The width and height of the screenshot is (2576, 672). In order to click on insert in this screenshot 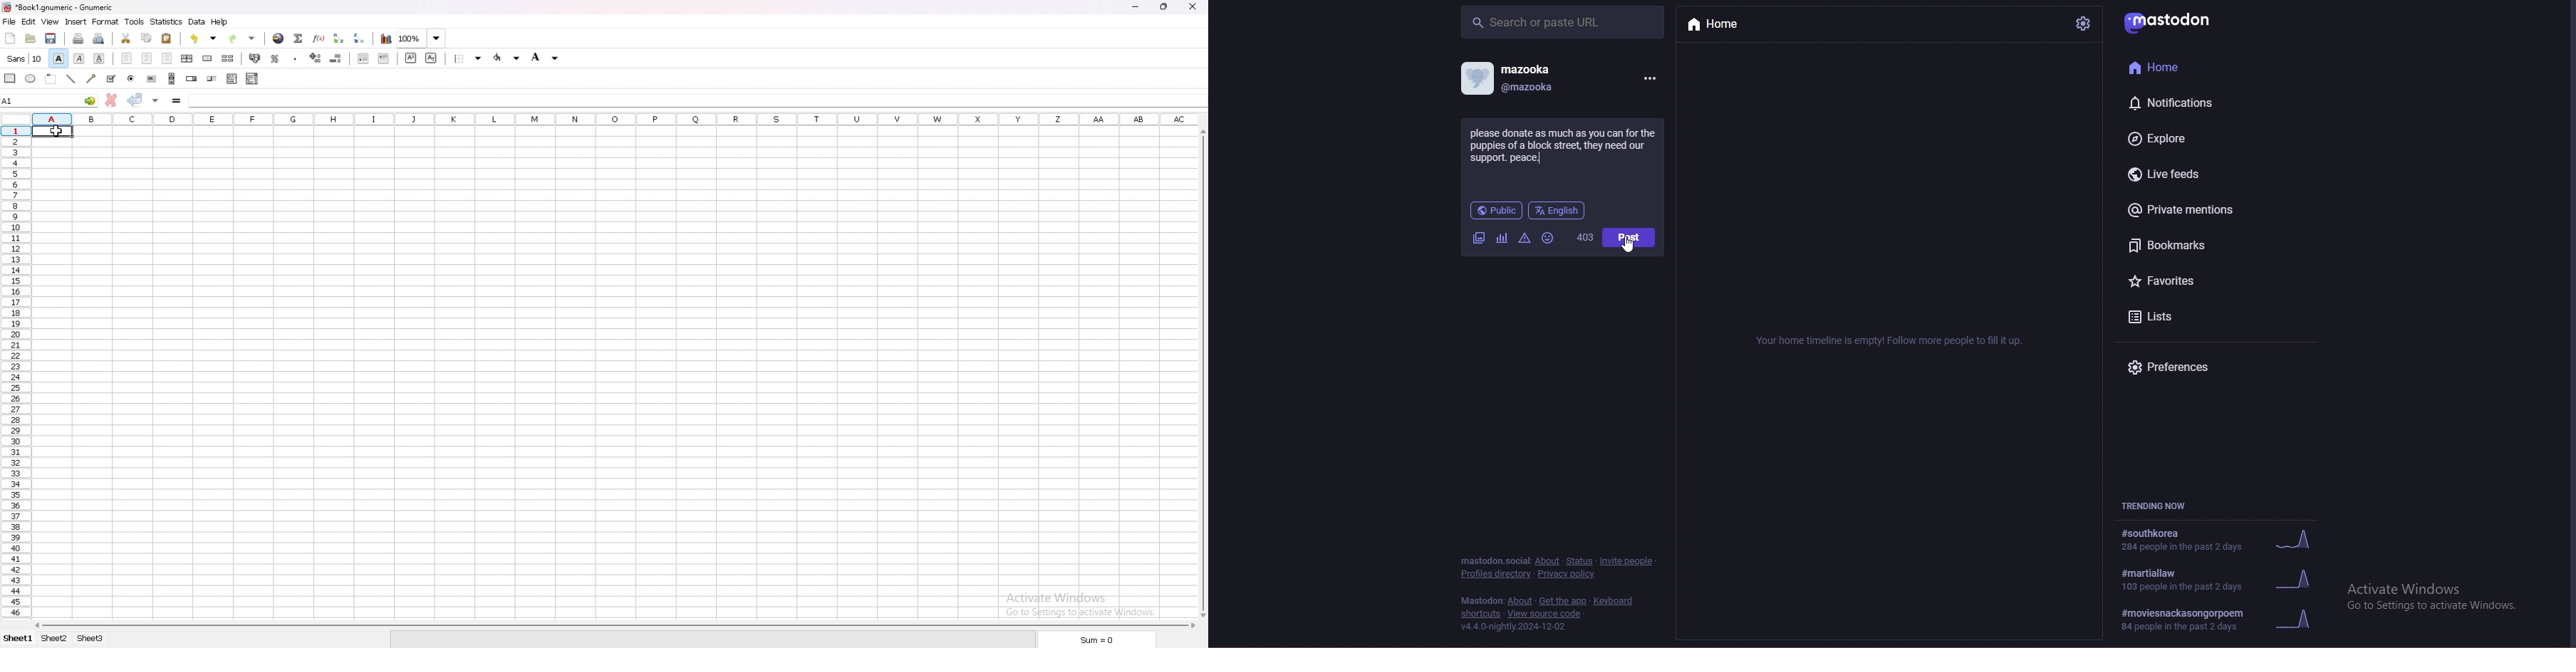, I will do `click(77, 21)`.